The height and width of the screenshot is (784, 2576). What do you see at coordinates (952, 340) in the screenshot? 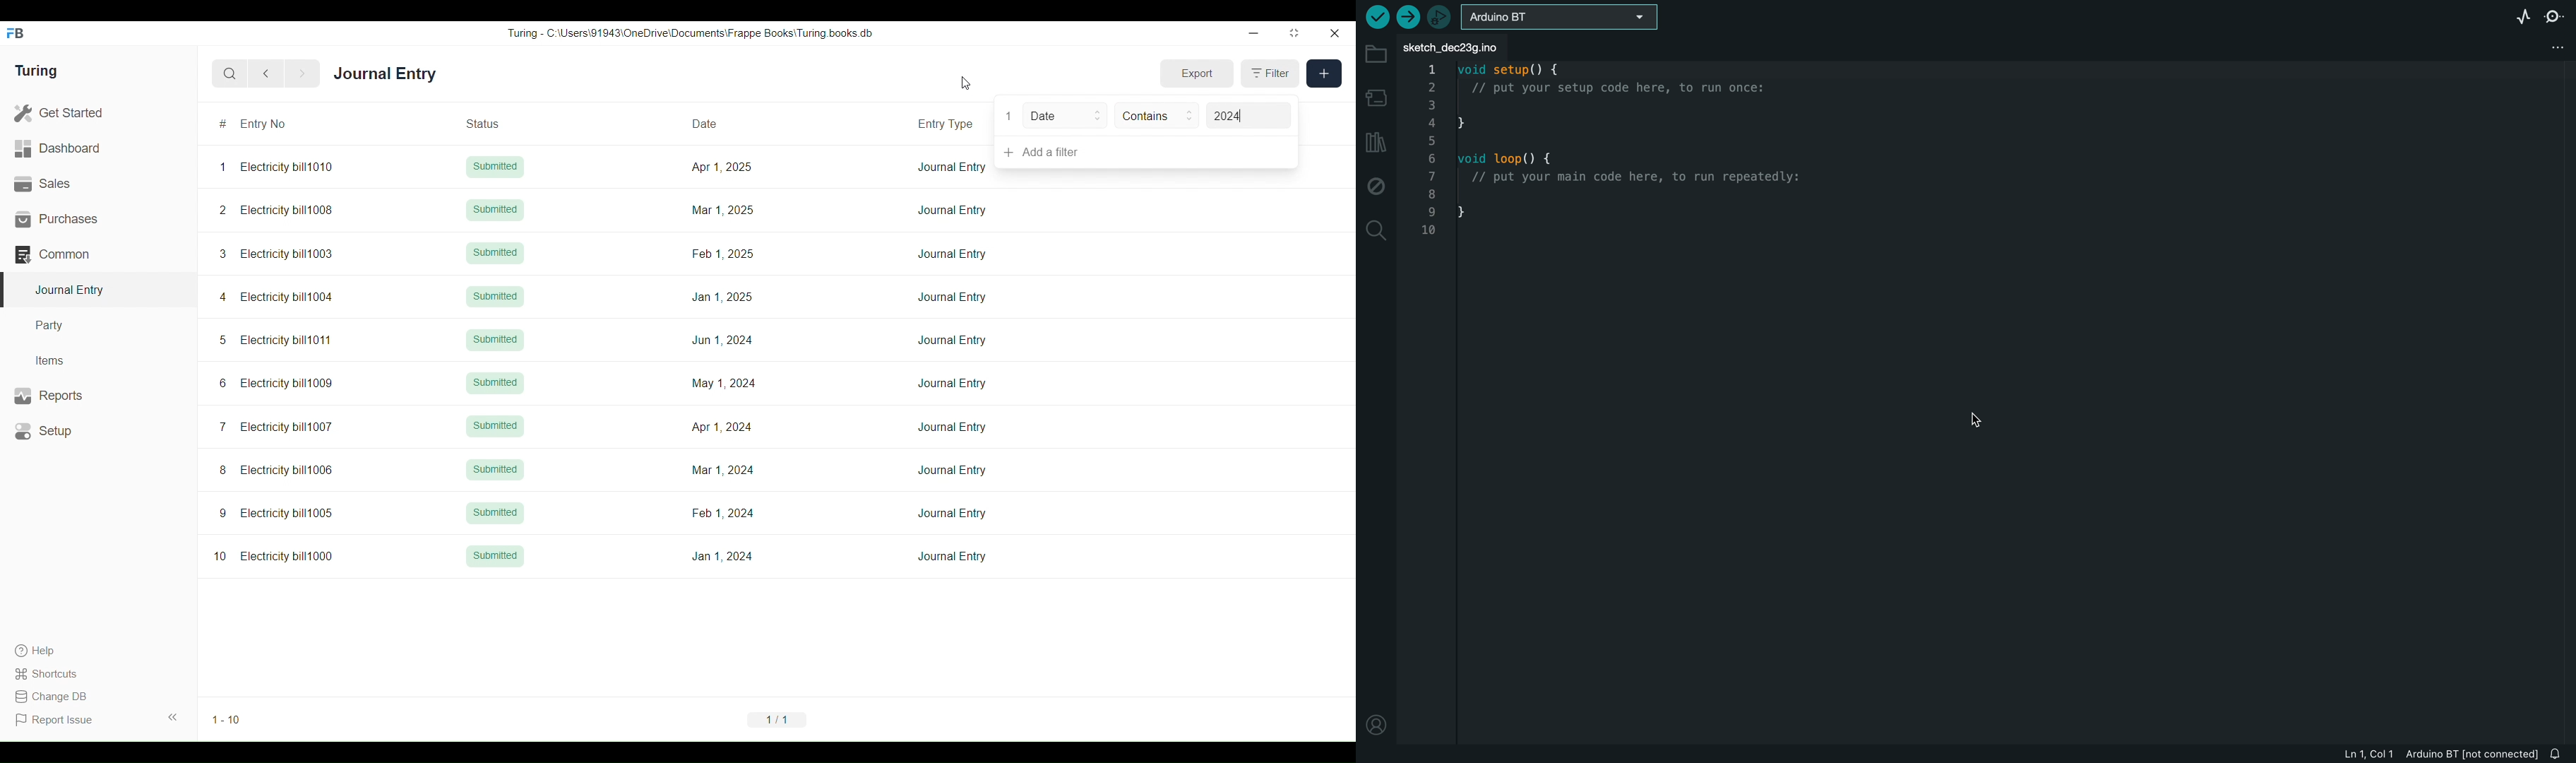
I see `Journal Entry` at bounding box center [952, 340].